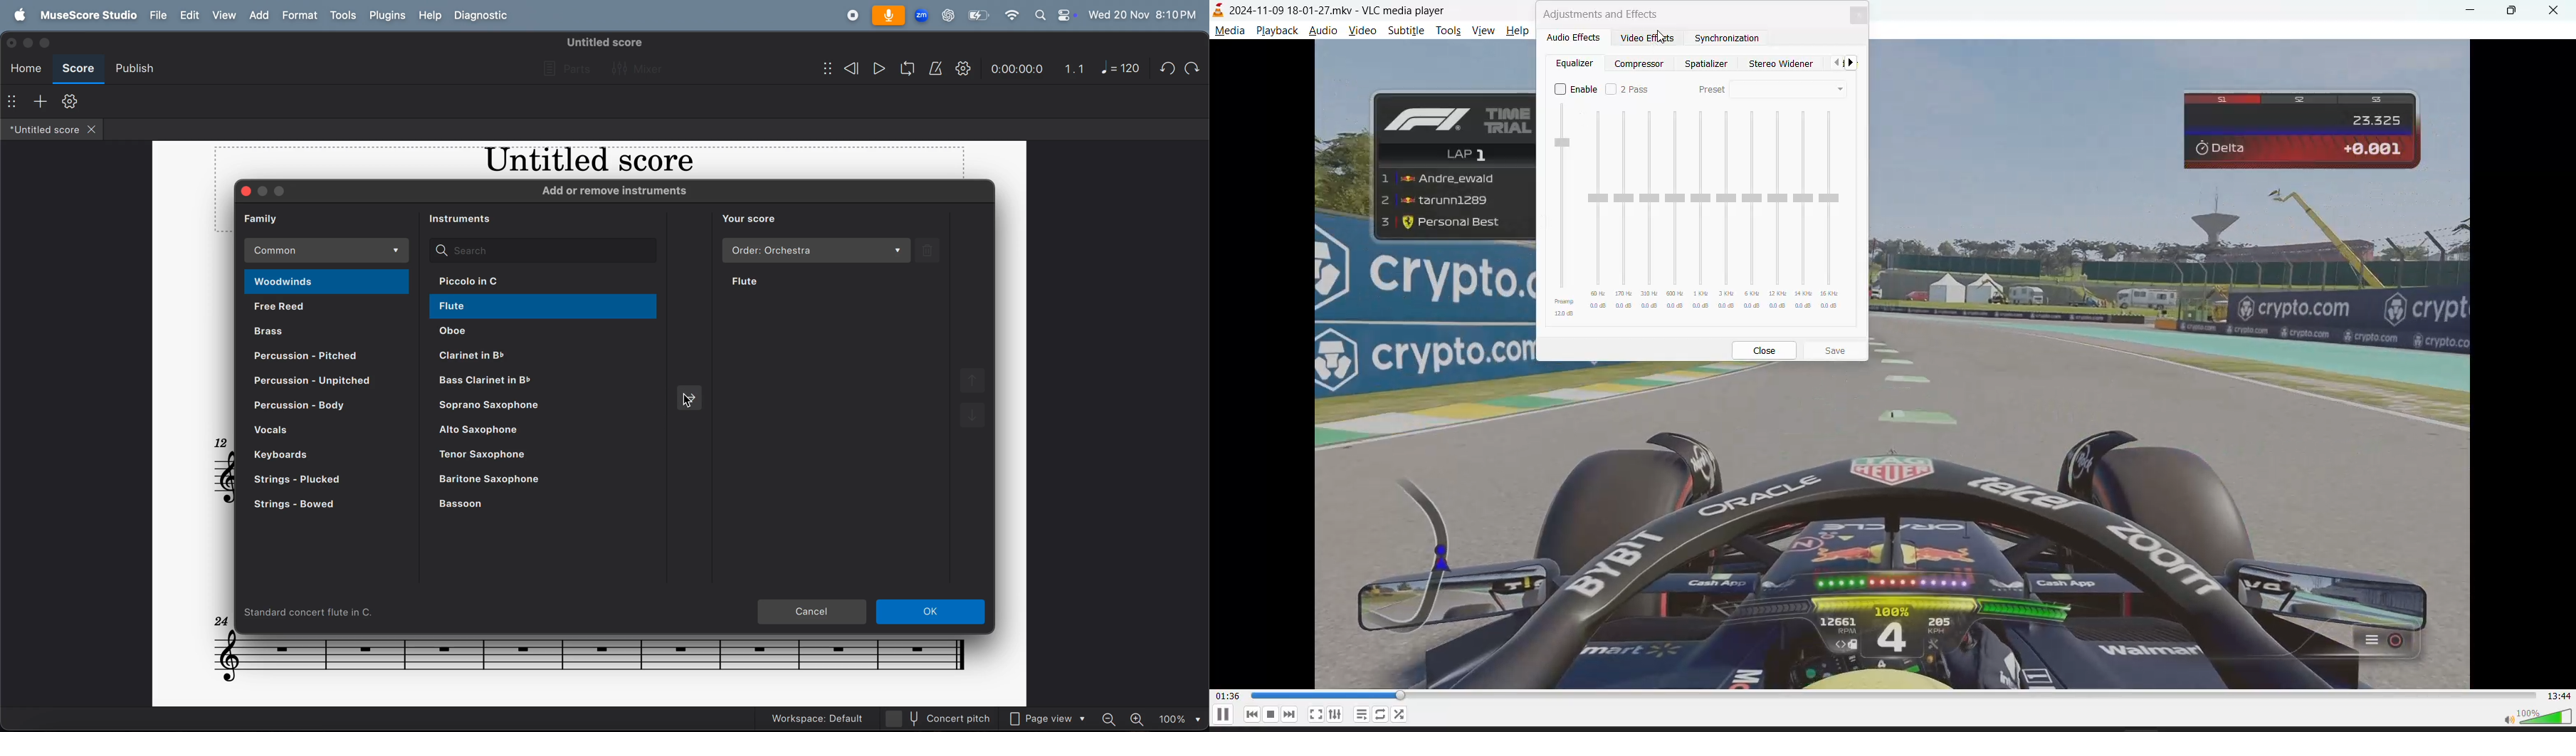 This screenshot has height=756, width=2576. Describe the element at coordinates (1577, 63) in the screenshot. I see `equalizer` at that location.